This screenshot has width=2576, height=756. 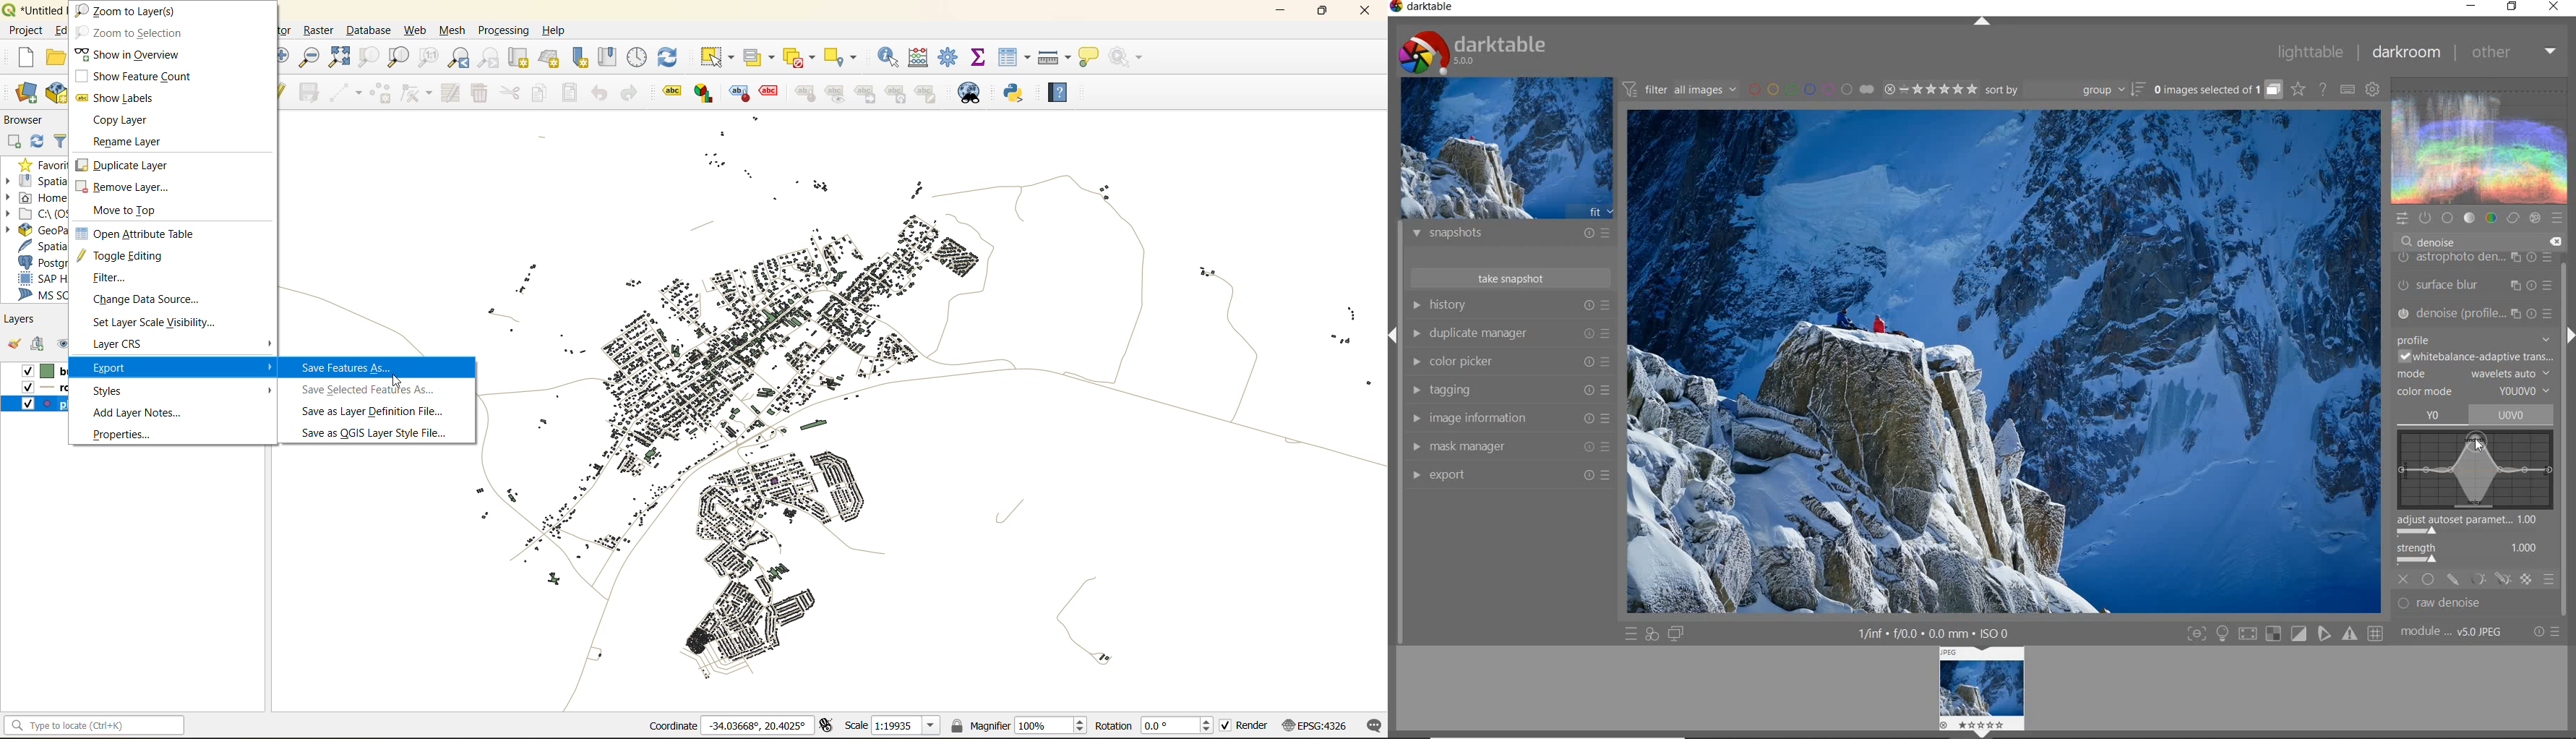 I want to click on delete, so click(x=2554, y=242).